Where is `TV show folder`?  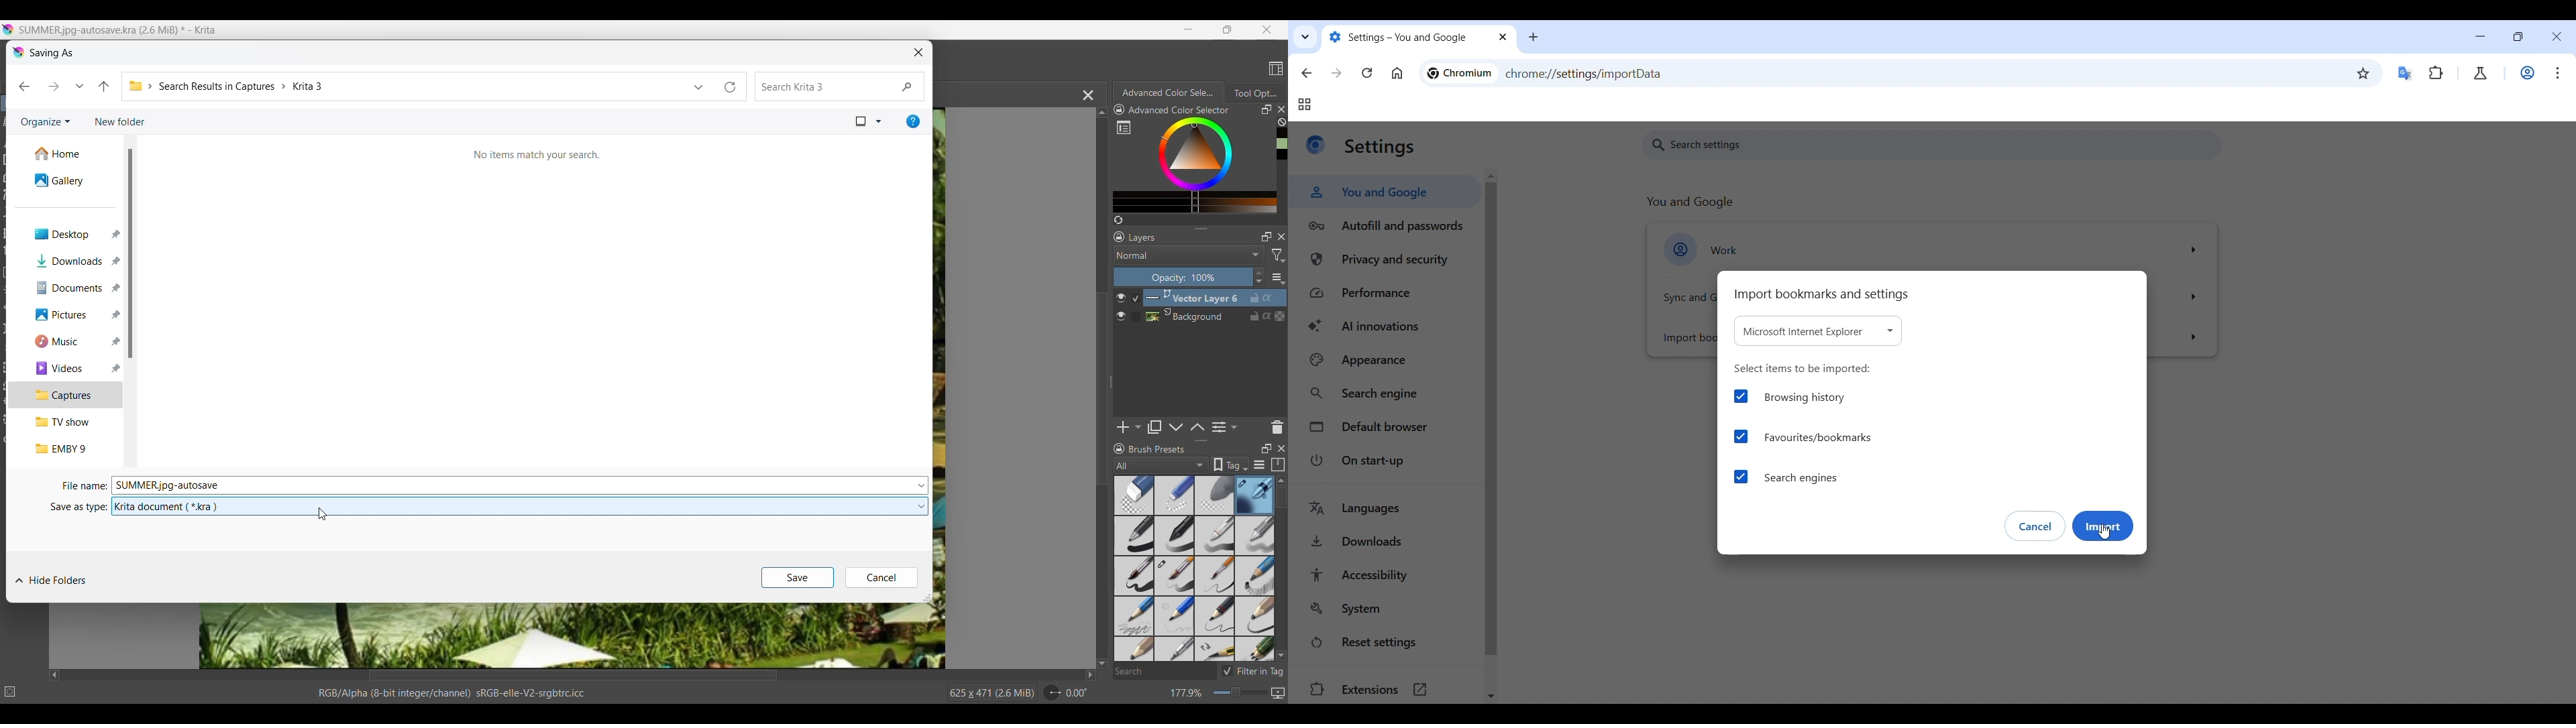 TV show folder is located at coordinates (66, 422).